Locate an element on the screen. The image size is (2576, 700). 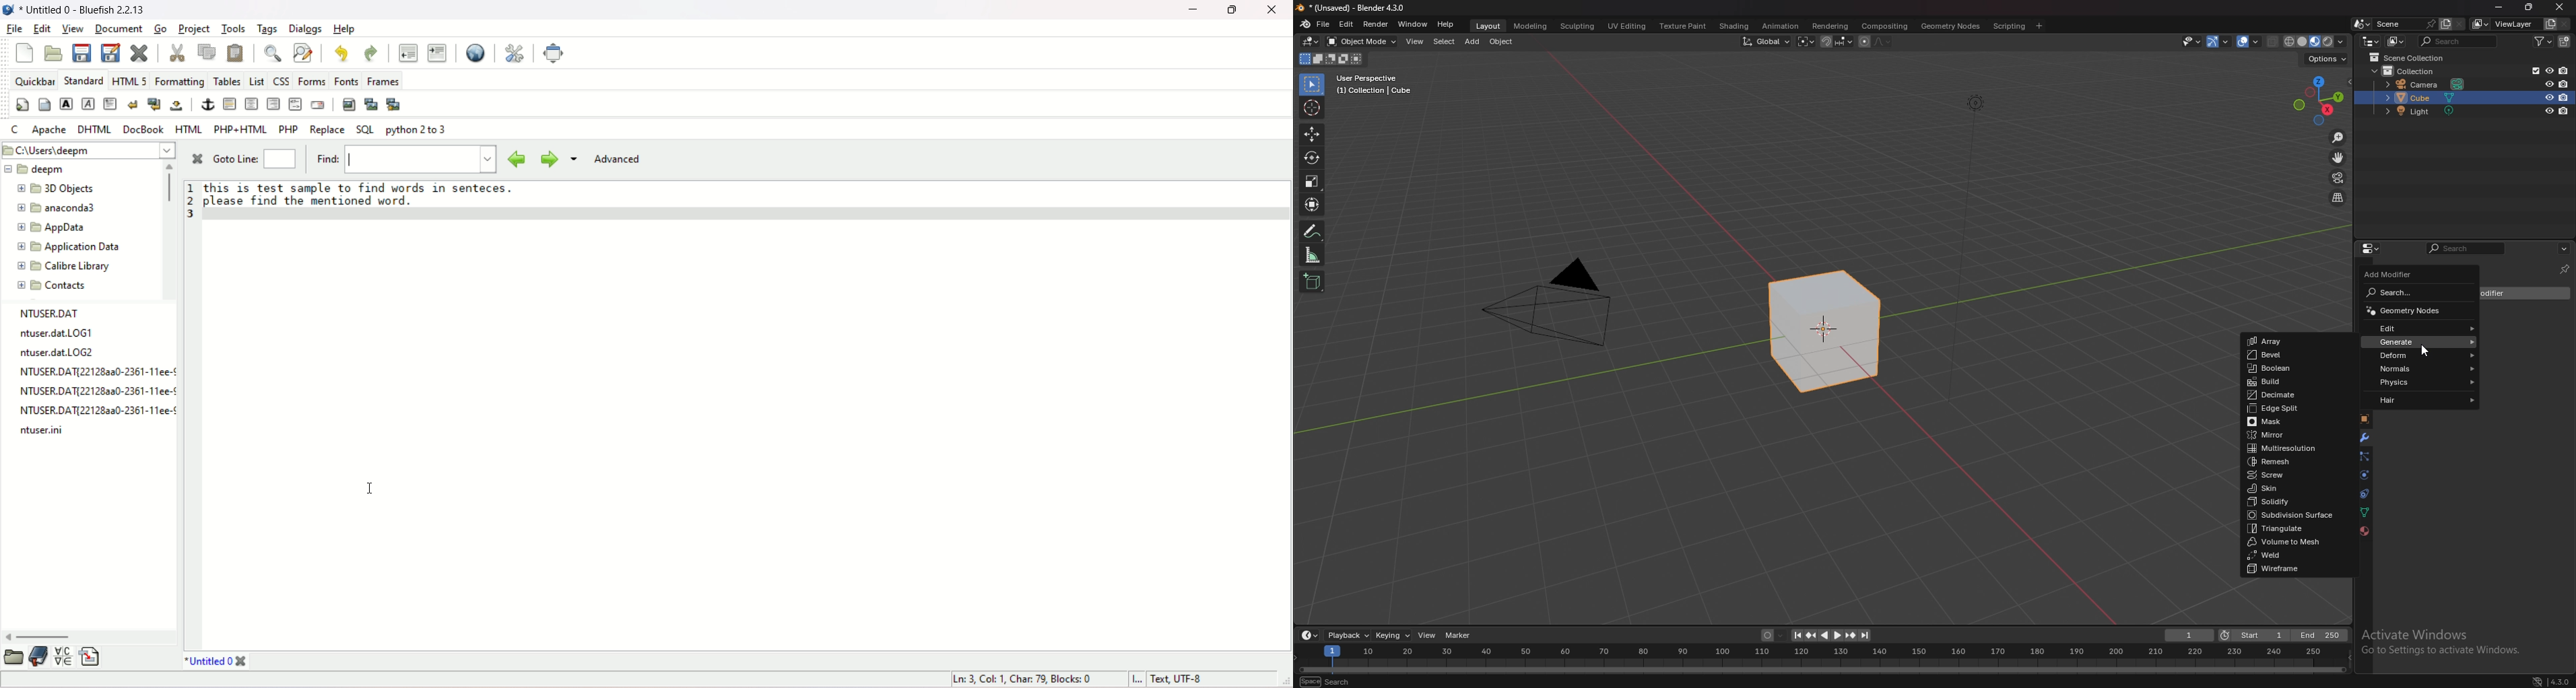
toggle xray is located at coordinates (2274, 41).